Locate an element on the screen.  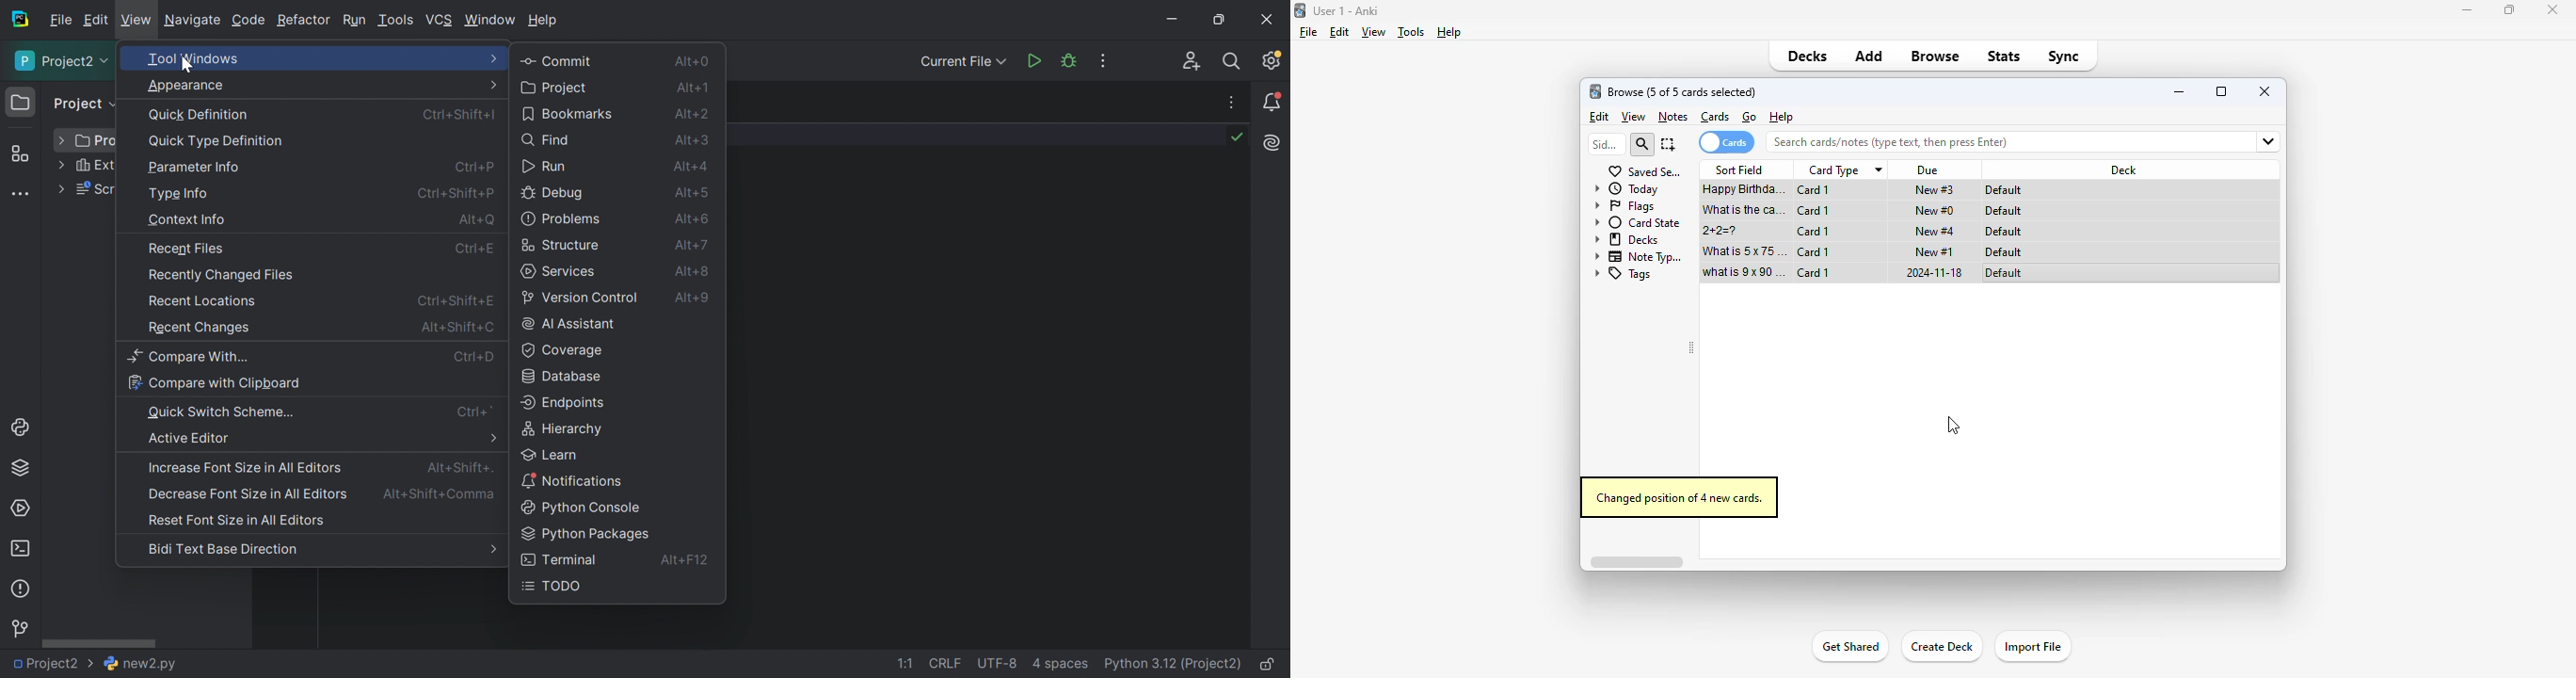
Alt+6 is located at coordinates (692, 218).